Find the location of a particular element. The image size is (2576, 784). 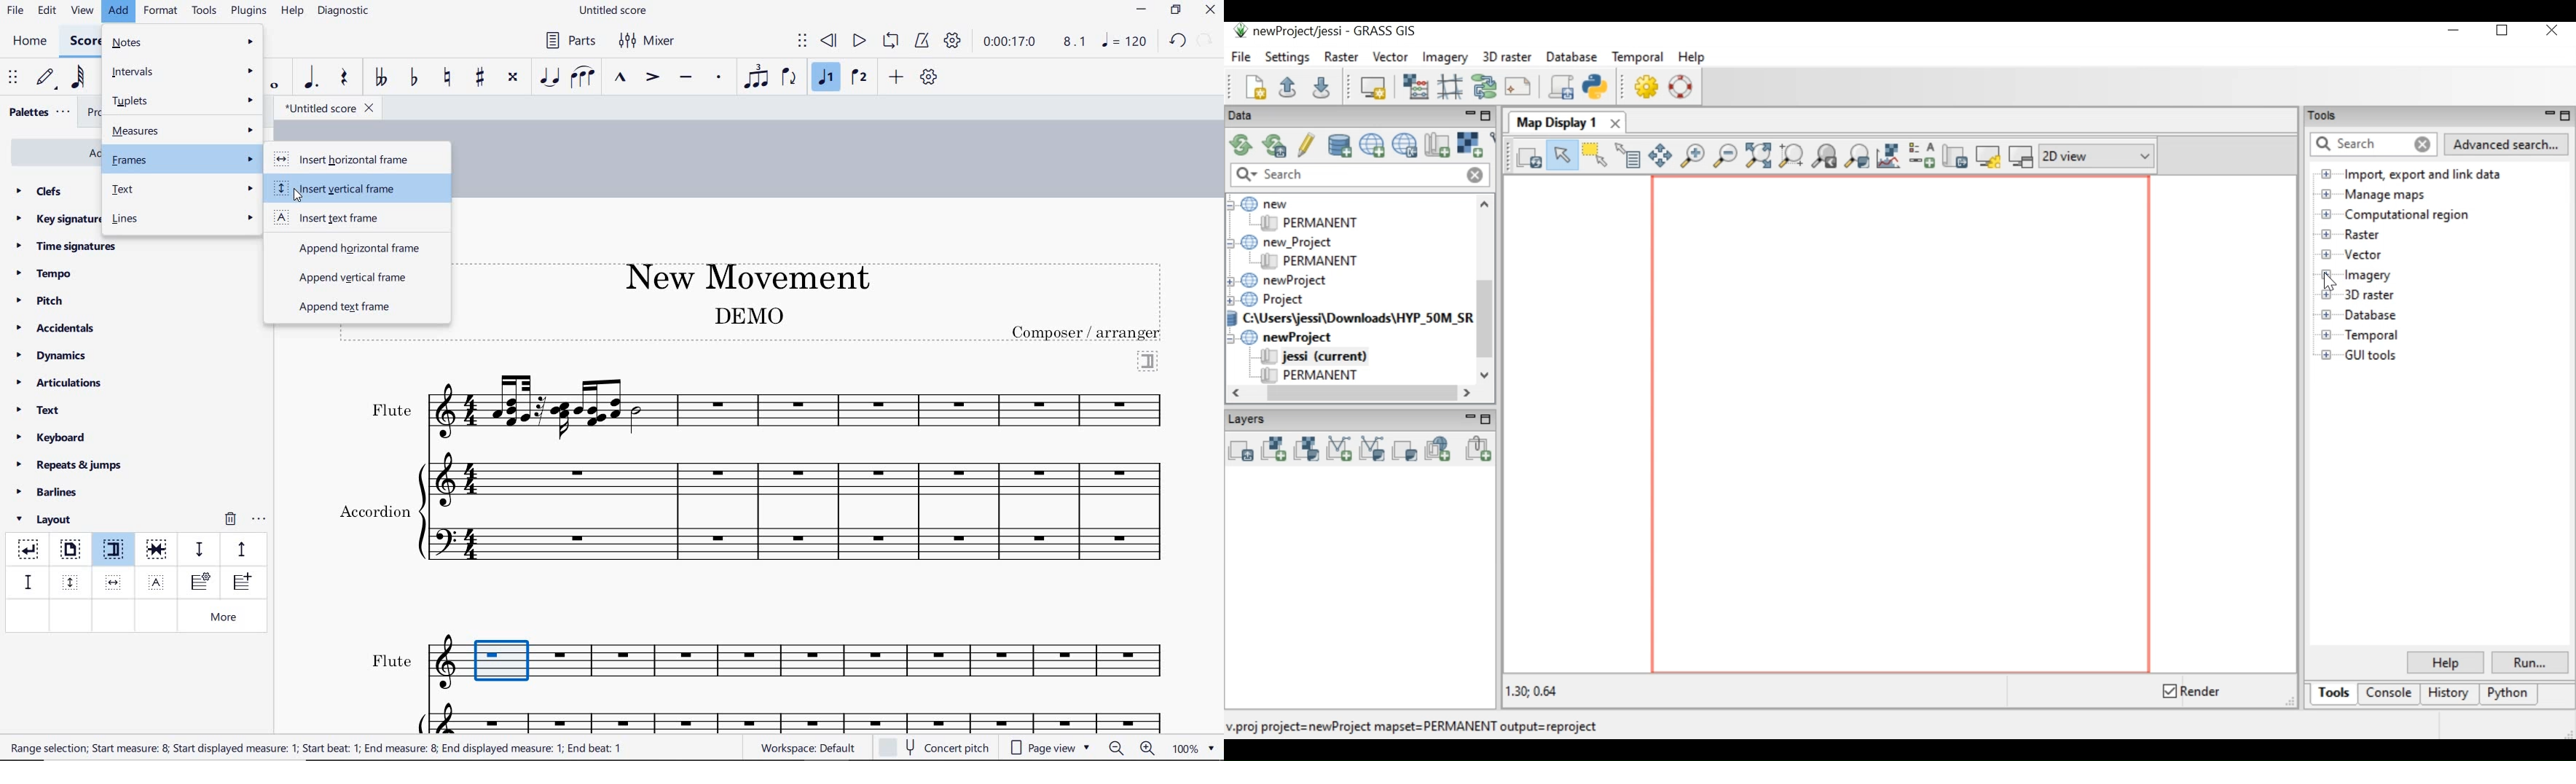

test is located at coordinates (184, 190).